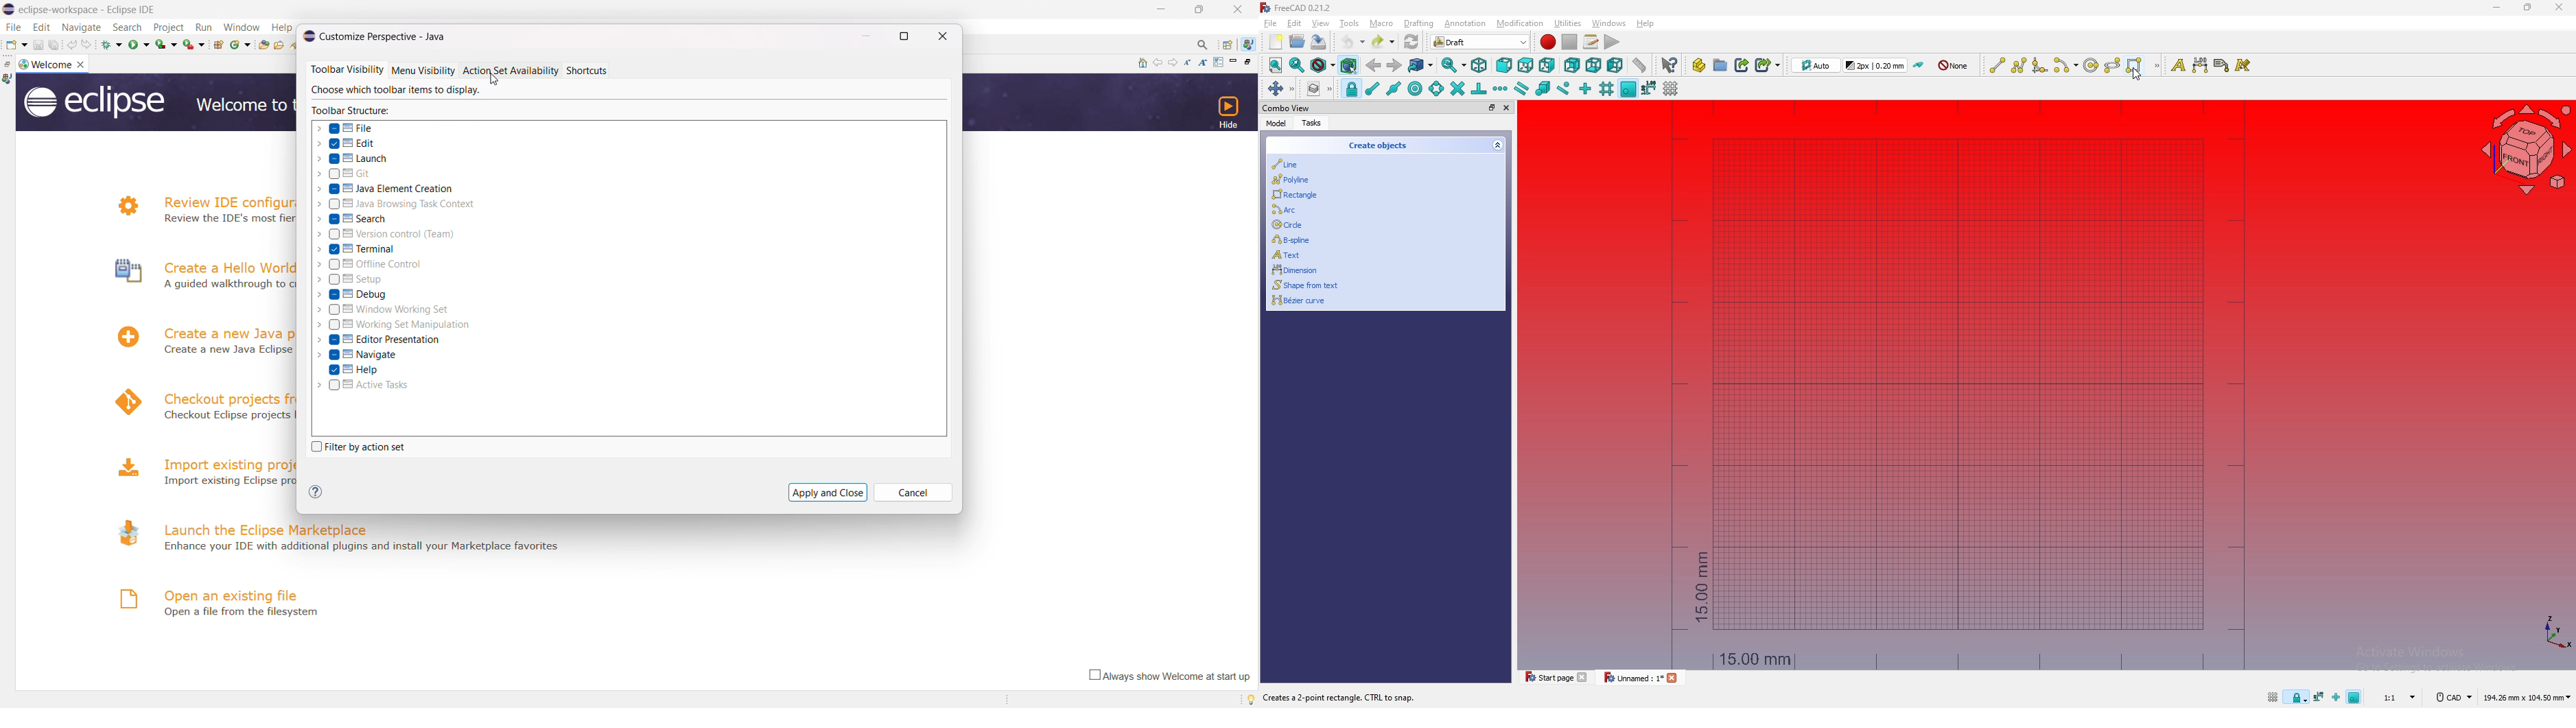 This screenshot has width=2576, height=728. What do you see at coordinates (1479, 89) in the screenshot?
I see `snap perpendicular` at bounding box center [1479, 89].